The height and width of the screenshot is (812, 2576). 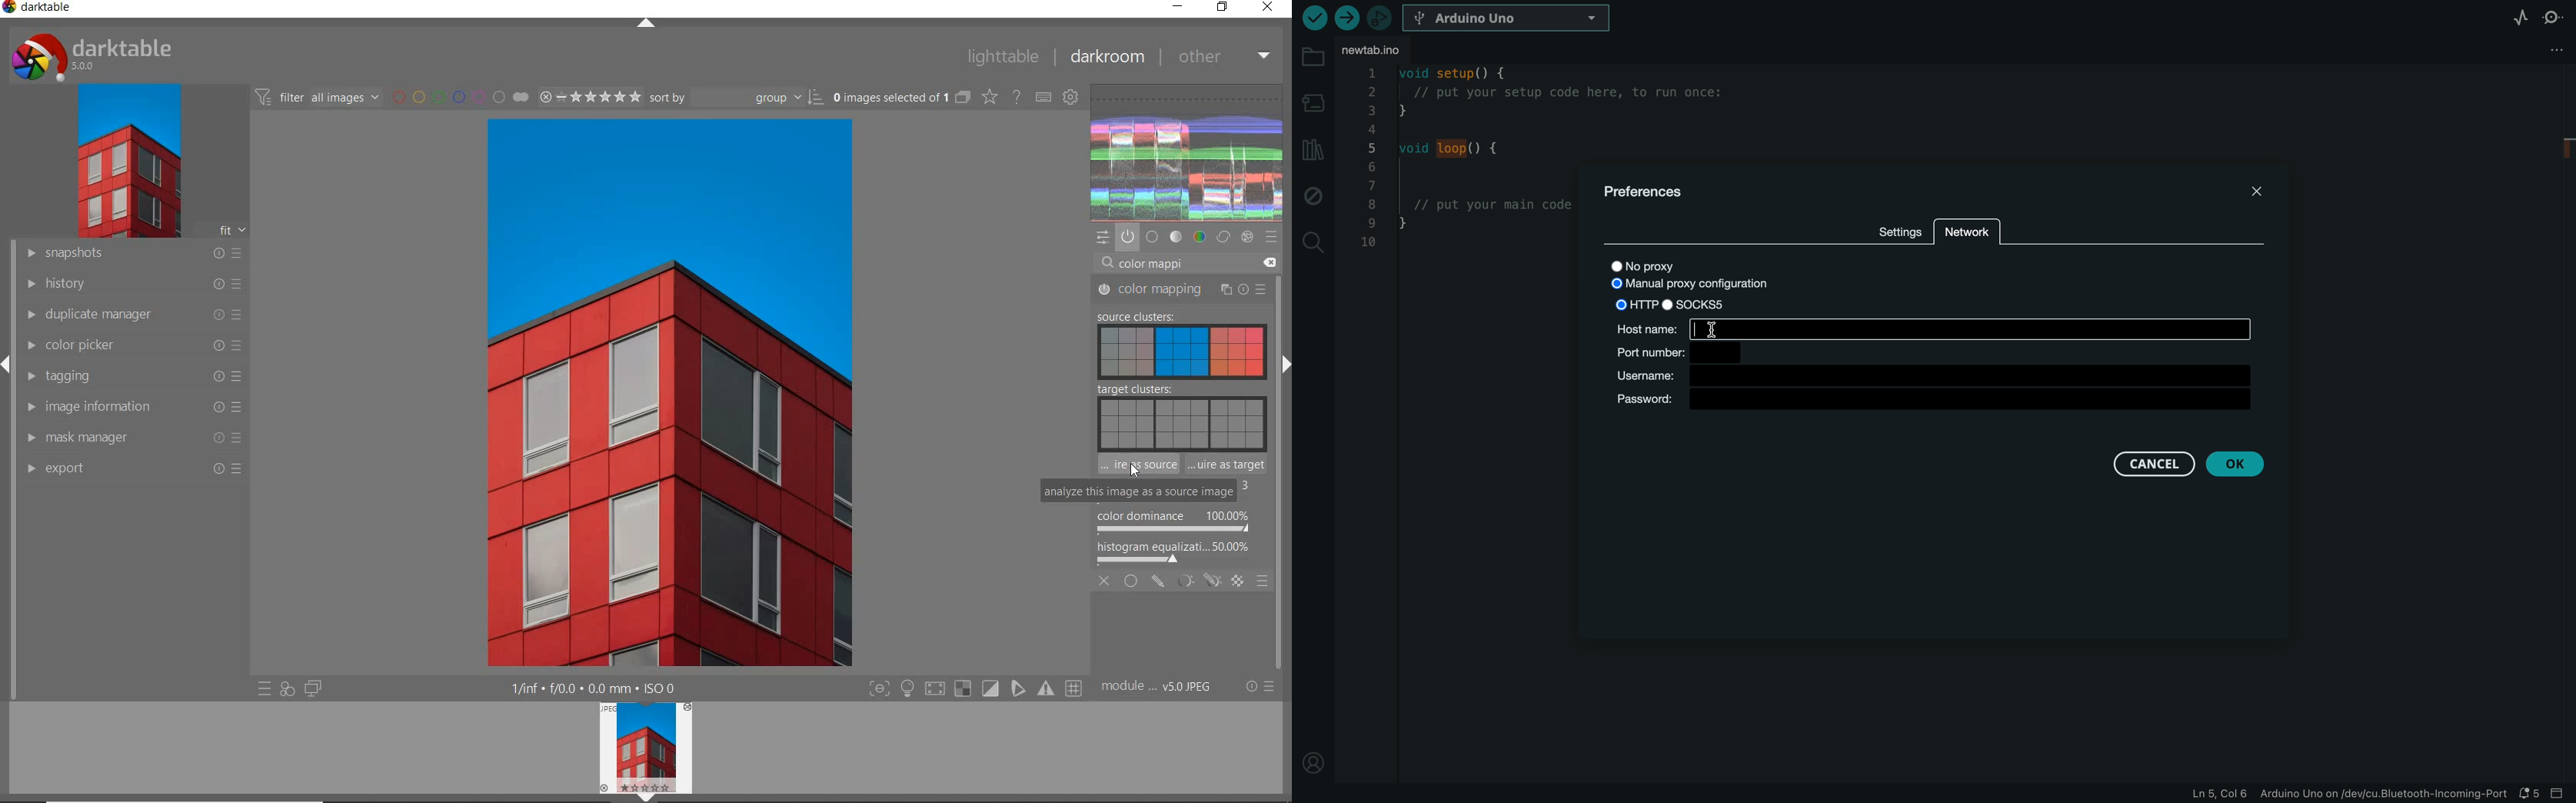 I want to click on ANALYZE THIS IMAGE AS A SOURCE IMAGE, so click(x=1137, y=465).